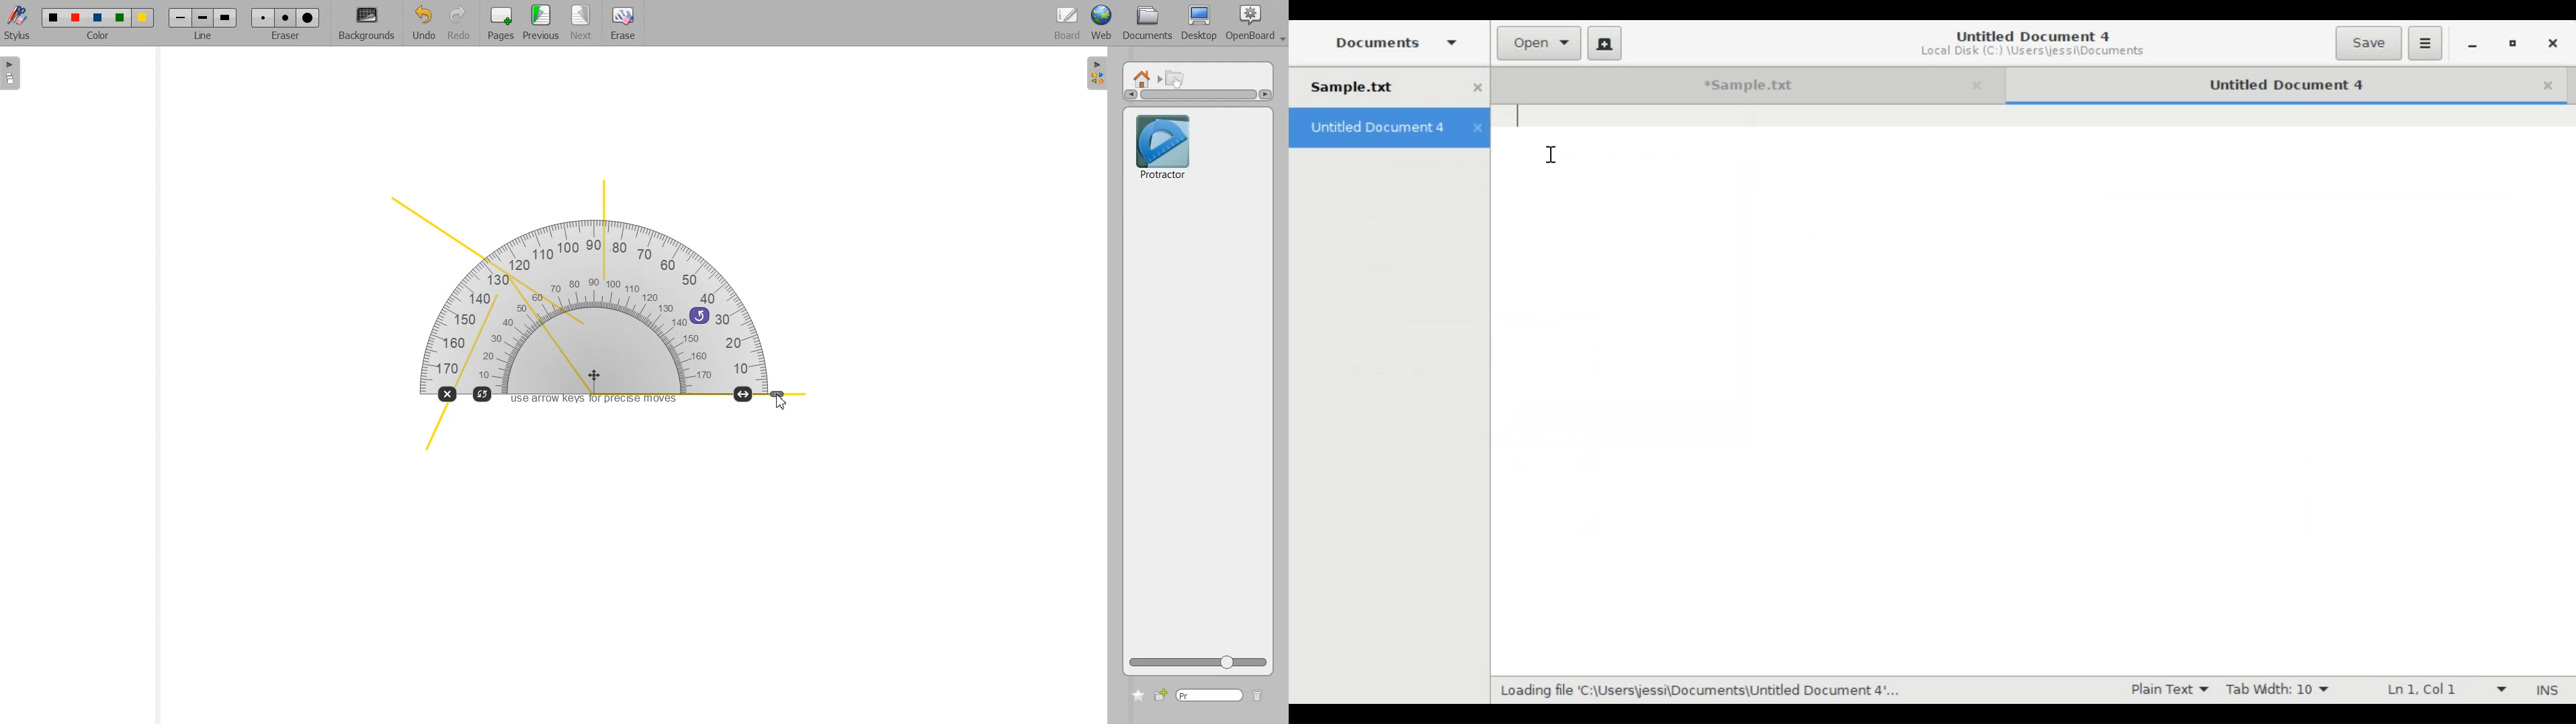 The image size is (2576, 728). What do you see at coordinates (1160, 695) in the screenshot?
I see `Add new file` at bounding box center [1160, 695].